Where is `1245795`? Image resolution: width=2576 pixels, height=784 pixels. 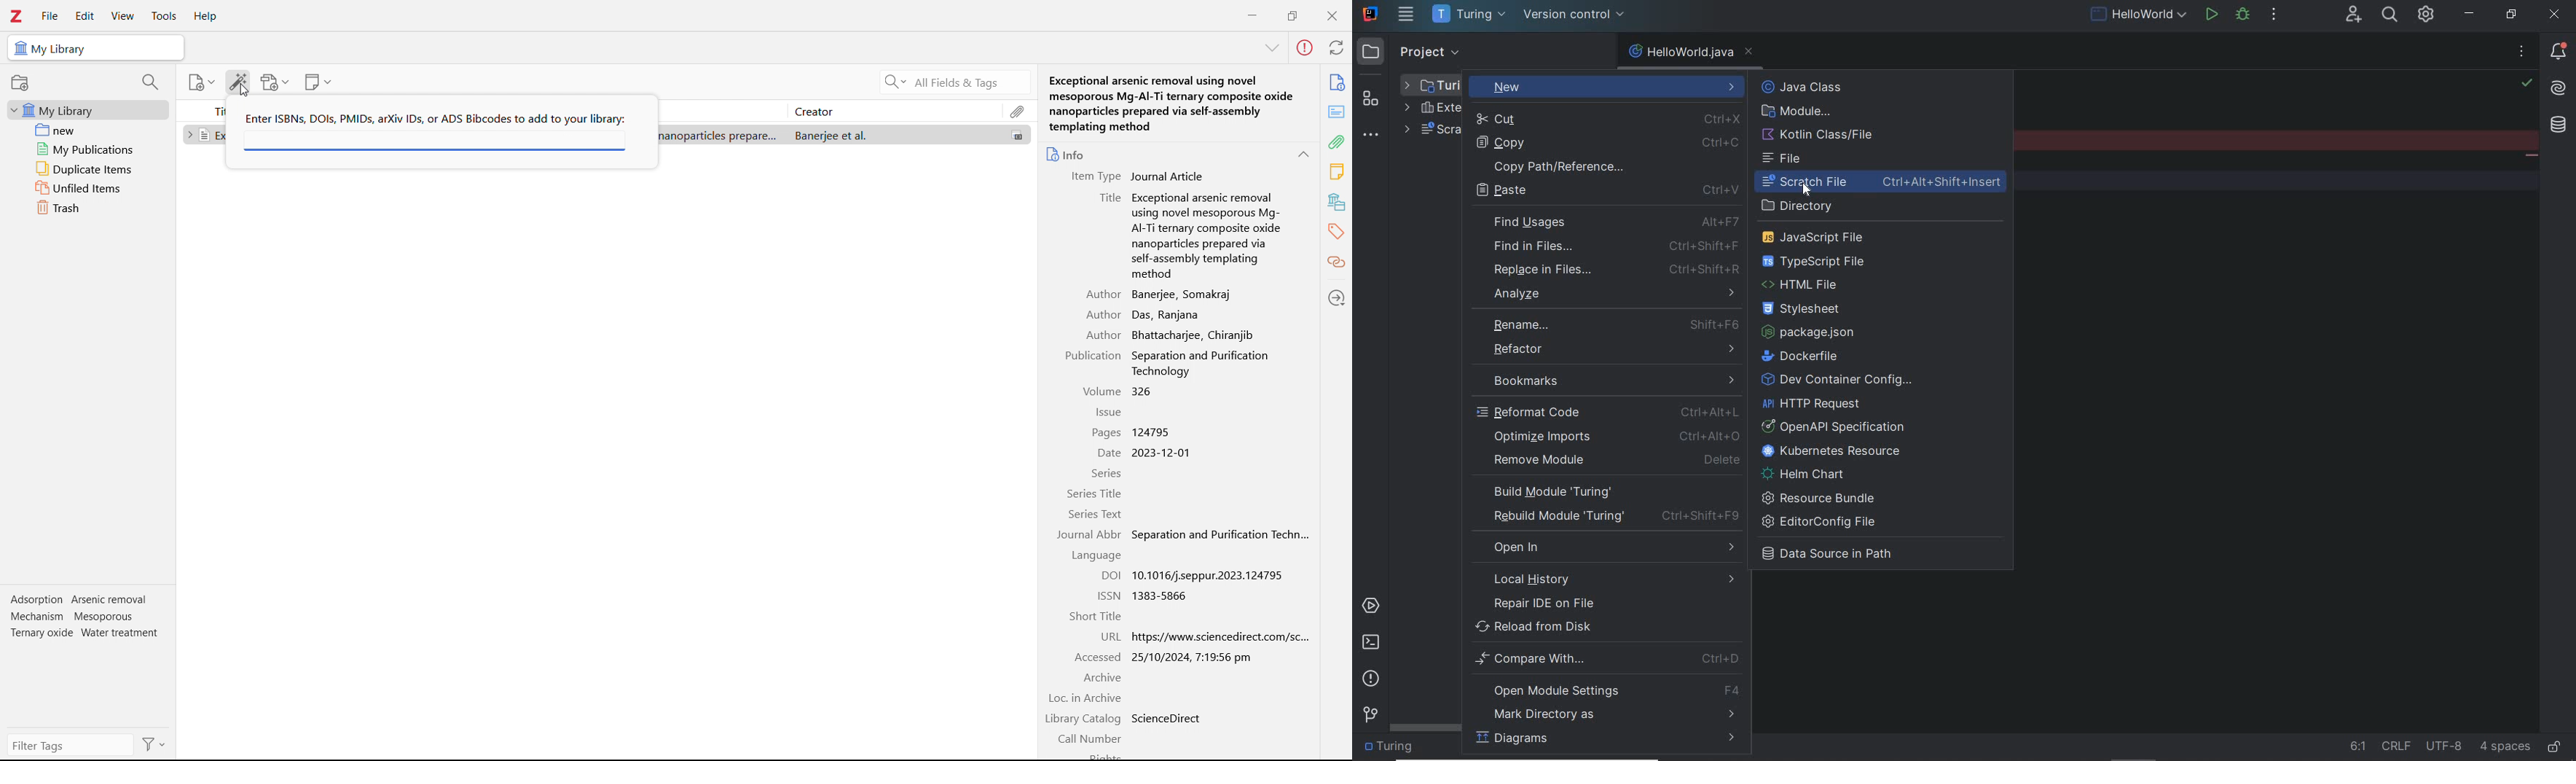
1245795 is located at coordinates (1154, 432).